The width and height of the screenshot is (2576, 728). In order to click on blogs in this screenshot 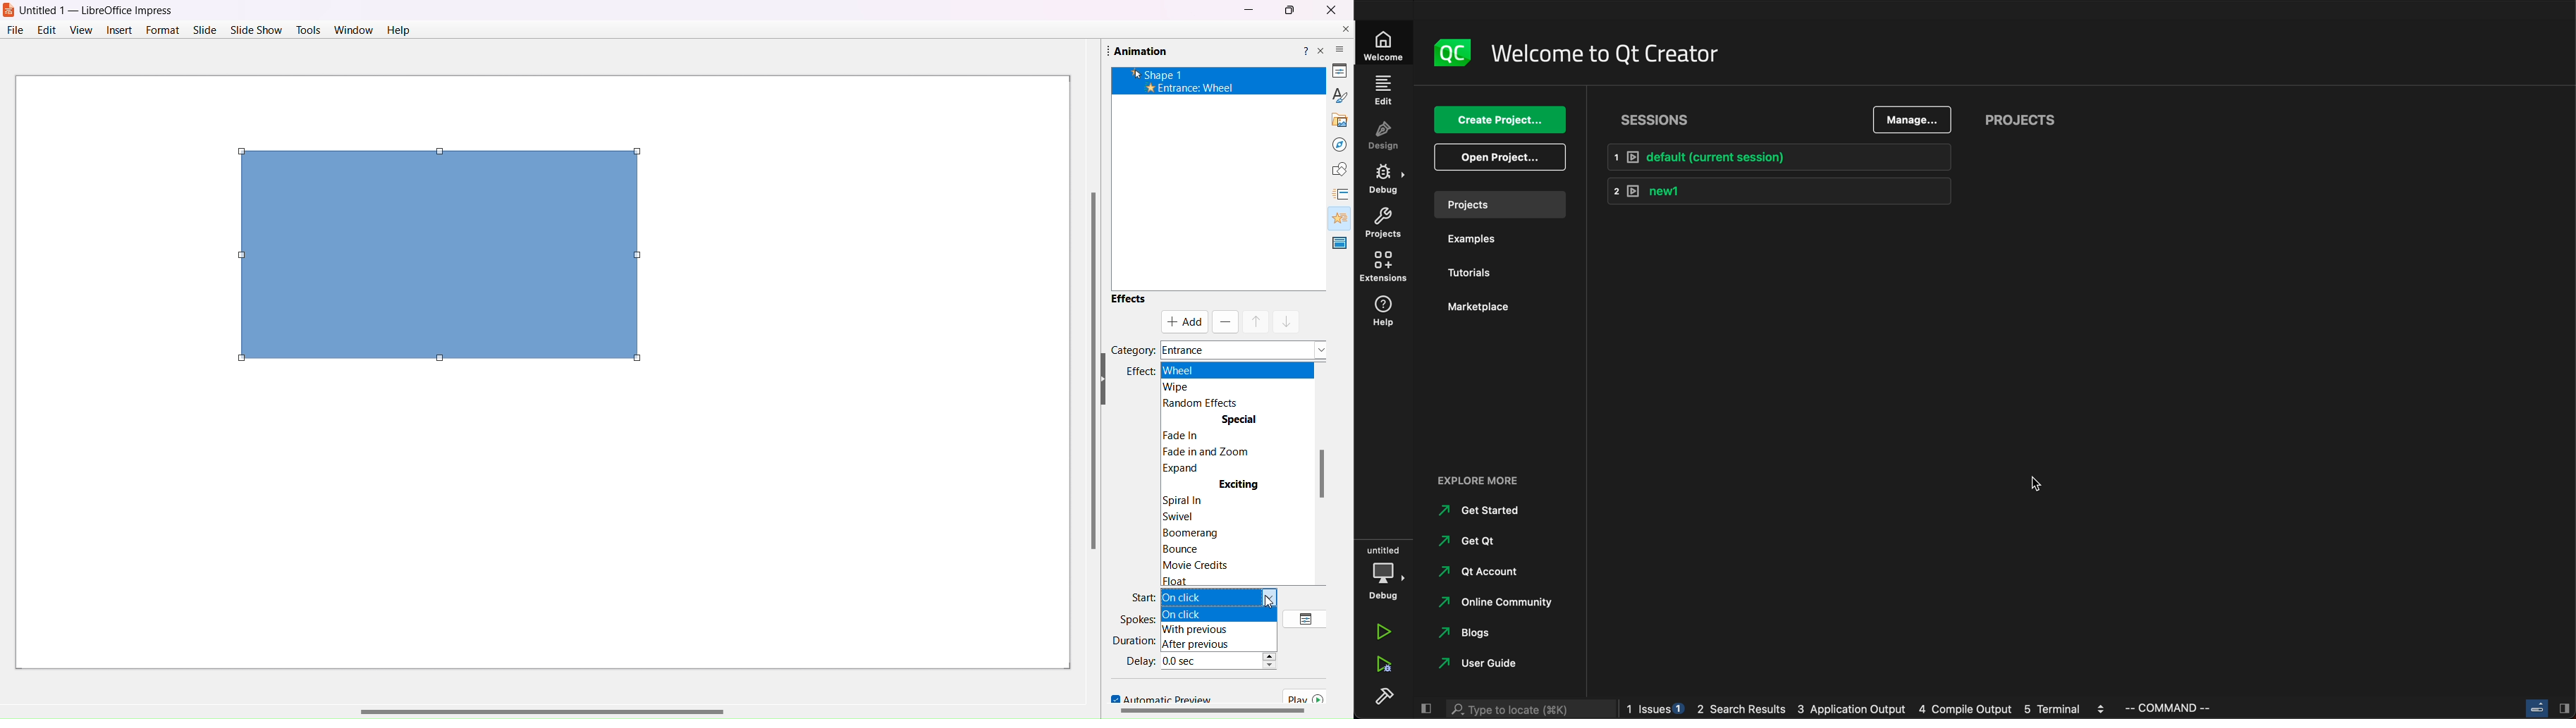, I will do `click(1472, 633)`.